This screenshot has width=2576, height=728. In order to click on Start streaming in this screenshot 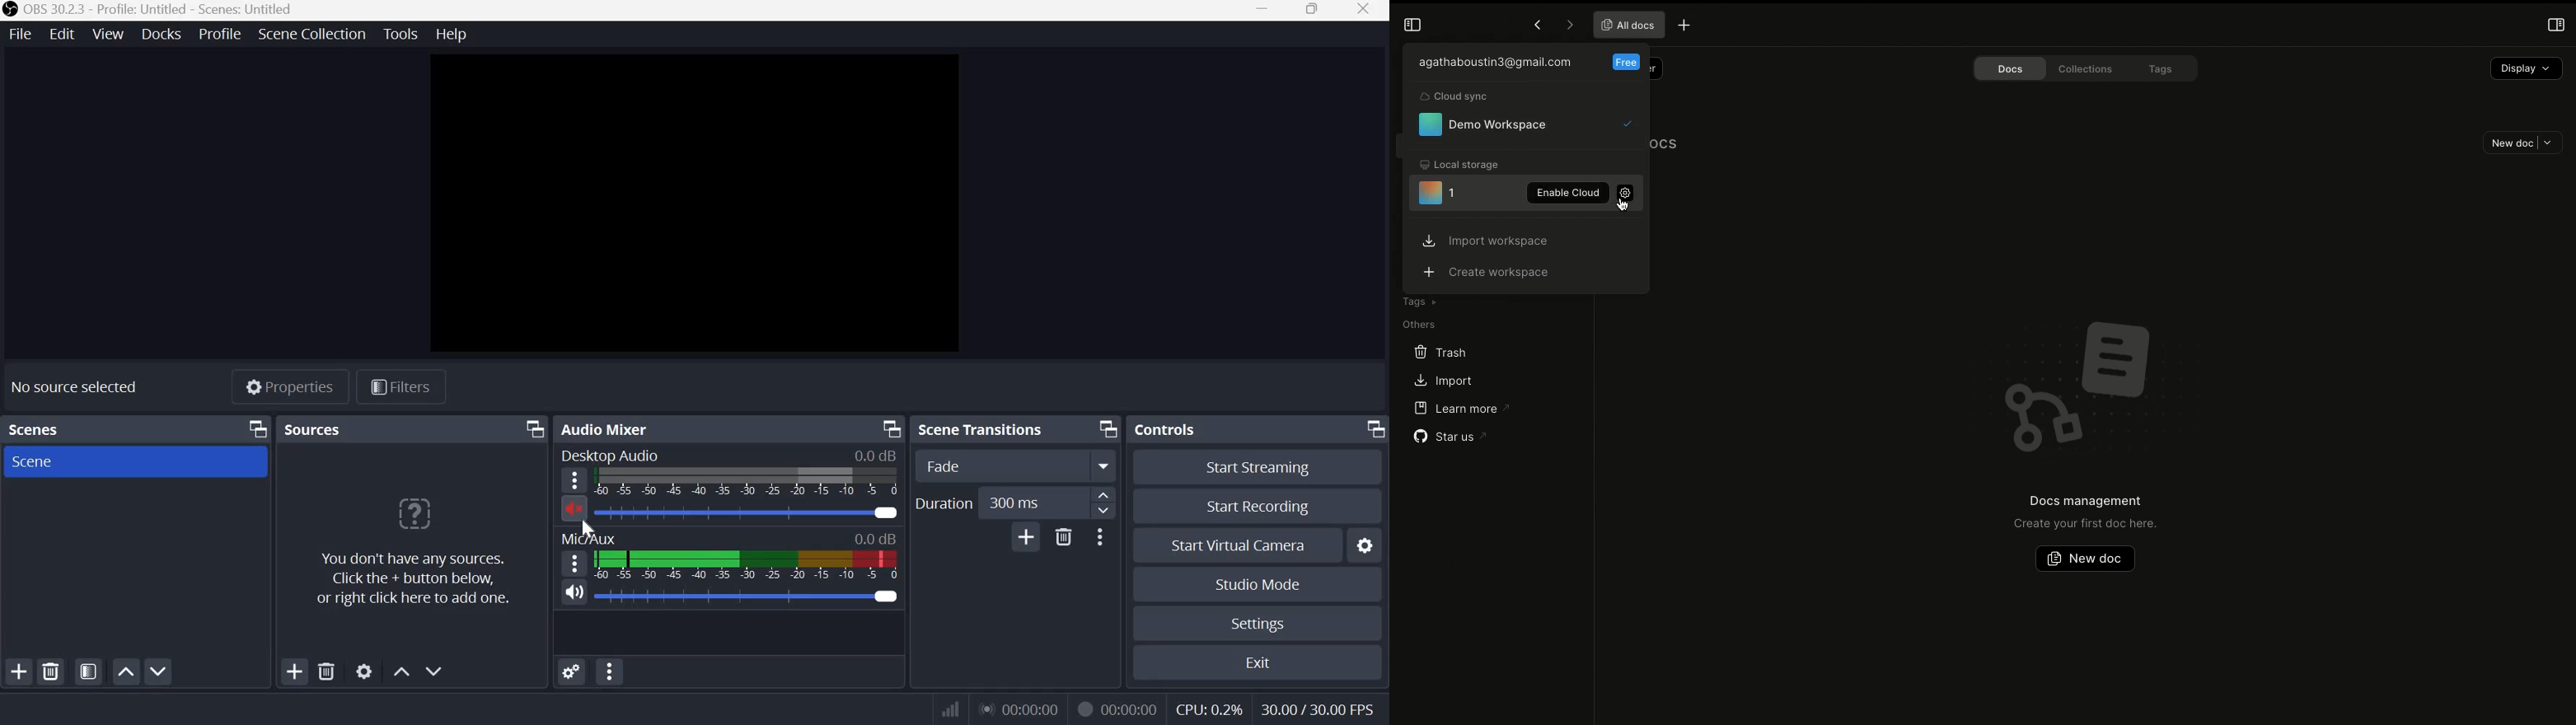, I will do `click(1259, 470)`.